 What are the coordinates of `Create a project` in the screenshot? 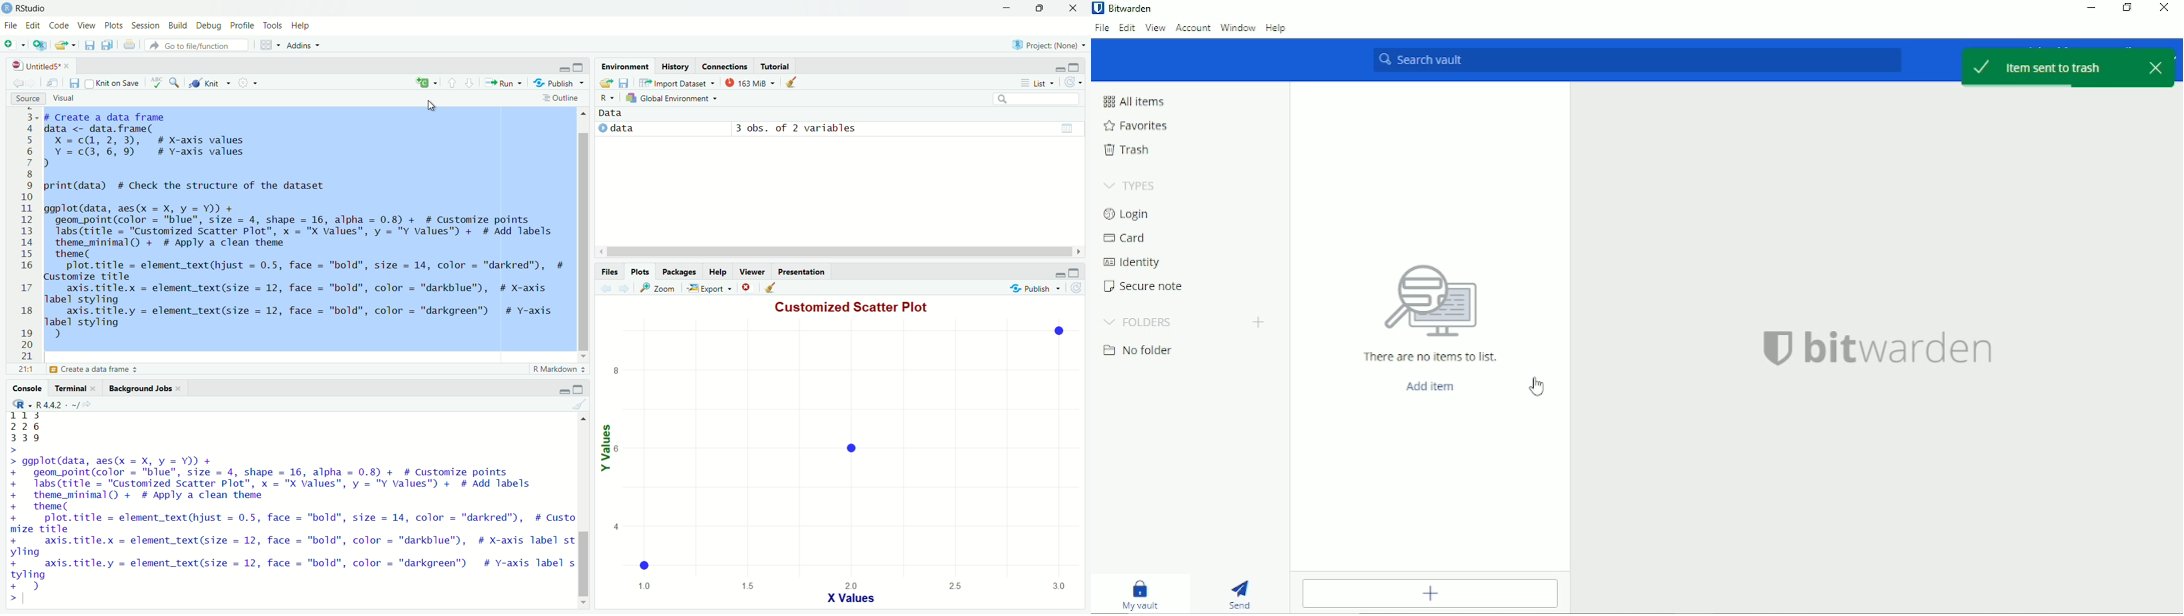 It's located at (41, 45).